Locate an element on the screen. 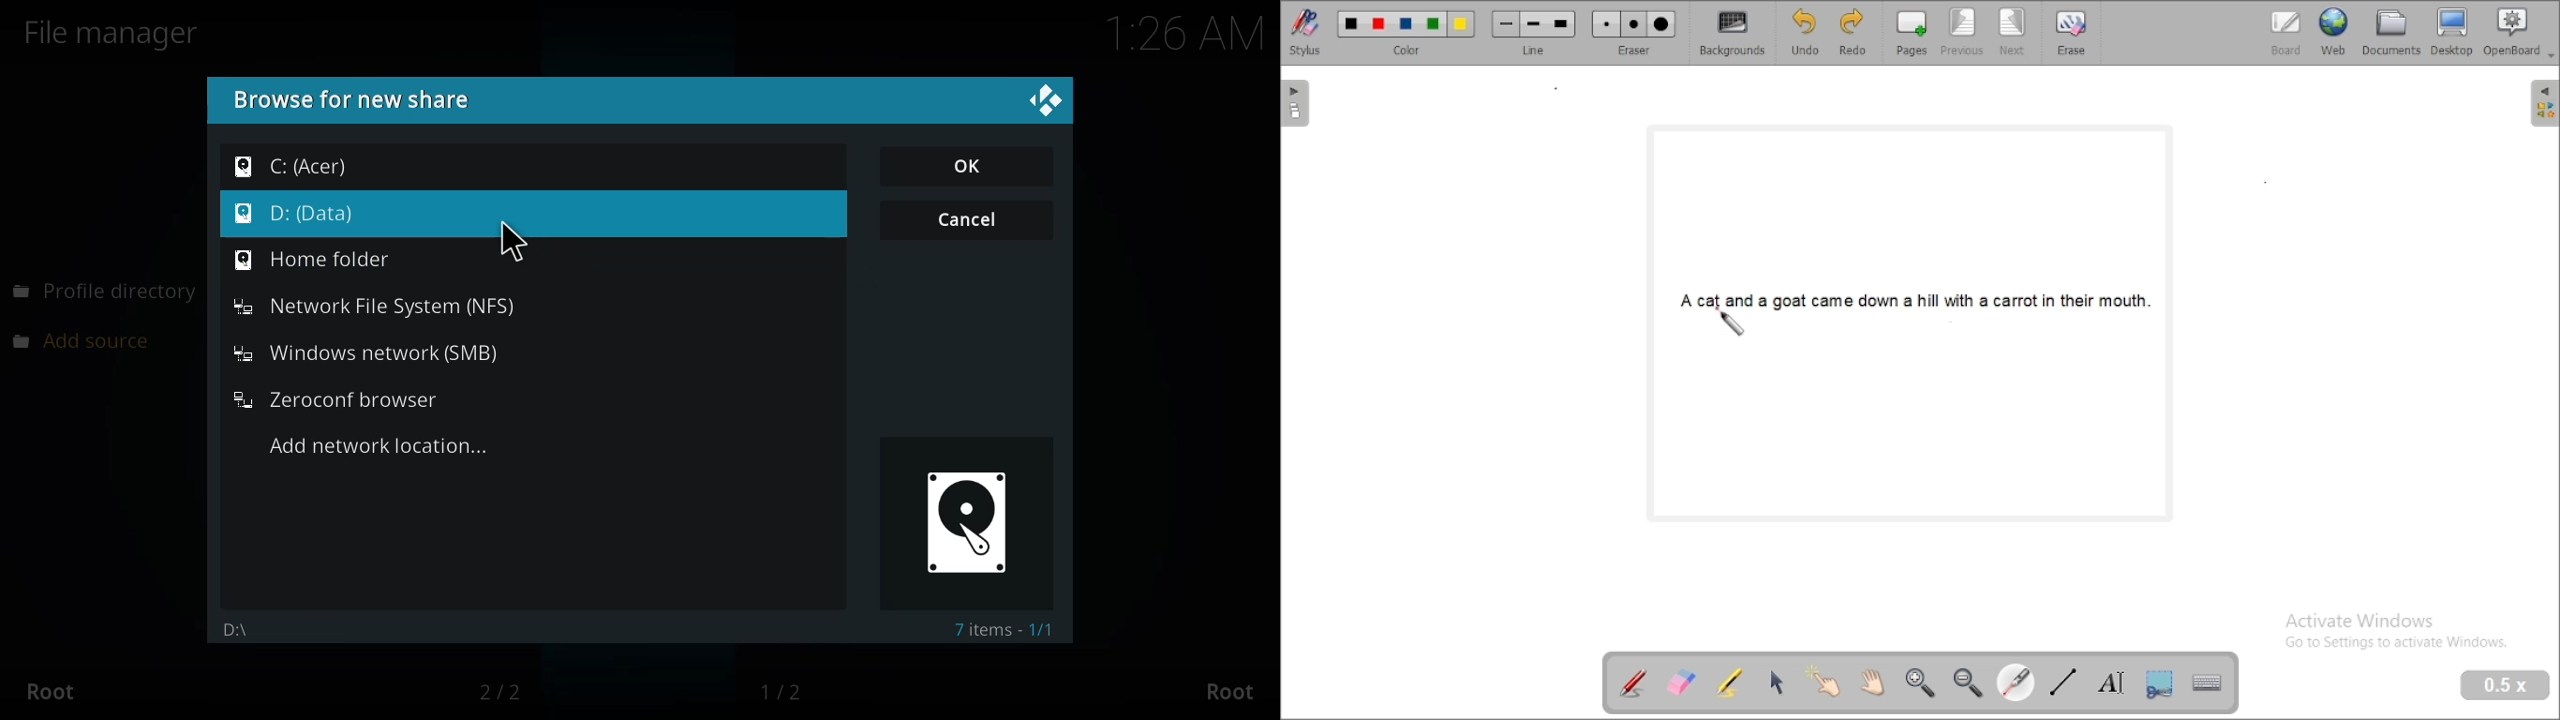 The height and width of the screenshot is (728, 2576). c is located at coordinates (292, 165).